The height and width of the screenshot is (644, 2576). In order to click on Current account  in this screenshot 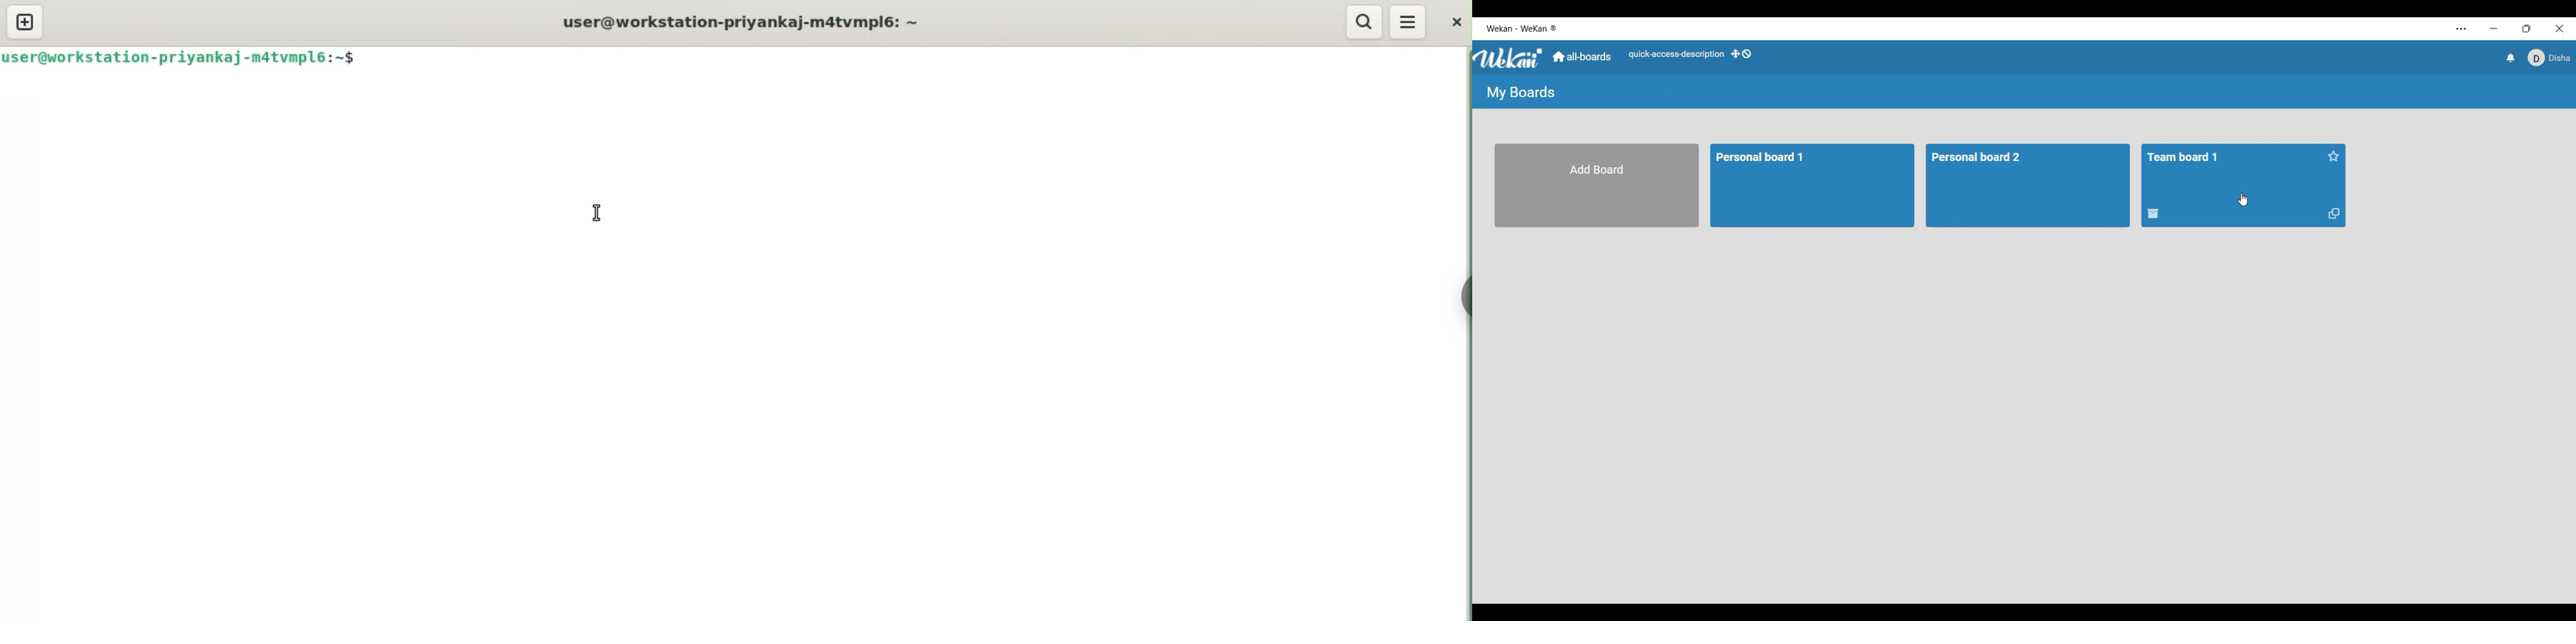, I will do `click(2550, 58)`.